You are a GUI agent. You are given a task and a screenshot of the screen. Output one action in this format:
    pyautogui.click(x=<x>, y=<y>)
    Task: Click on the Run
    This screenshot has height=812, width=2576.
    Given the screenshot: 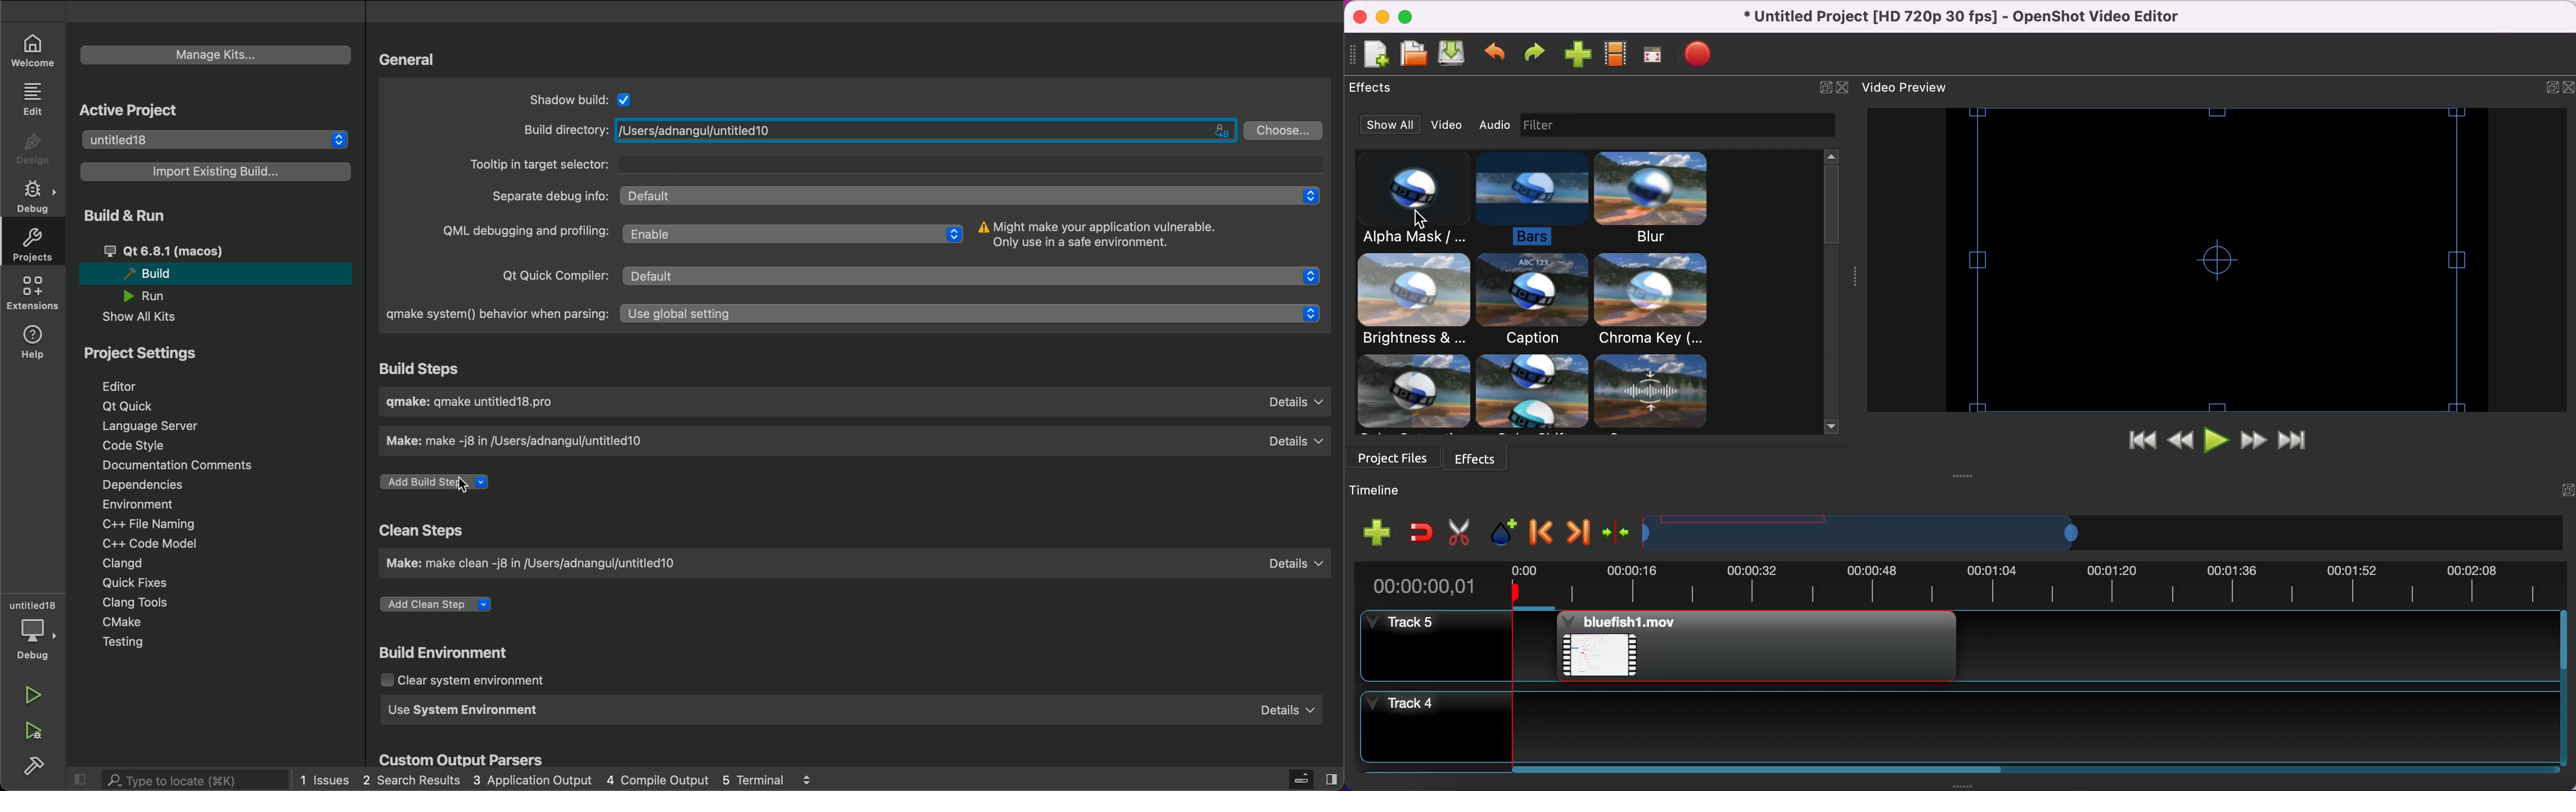 What is the action you would take?
    pyautogui.click(x=142, y=296)
    